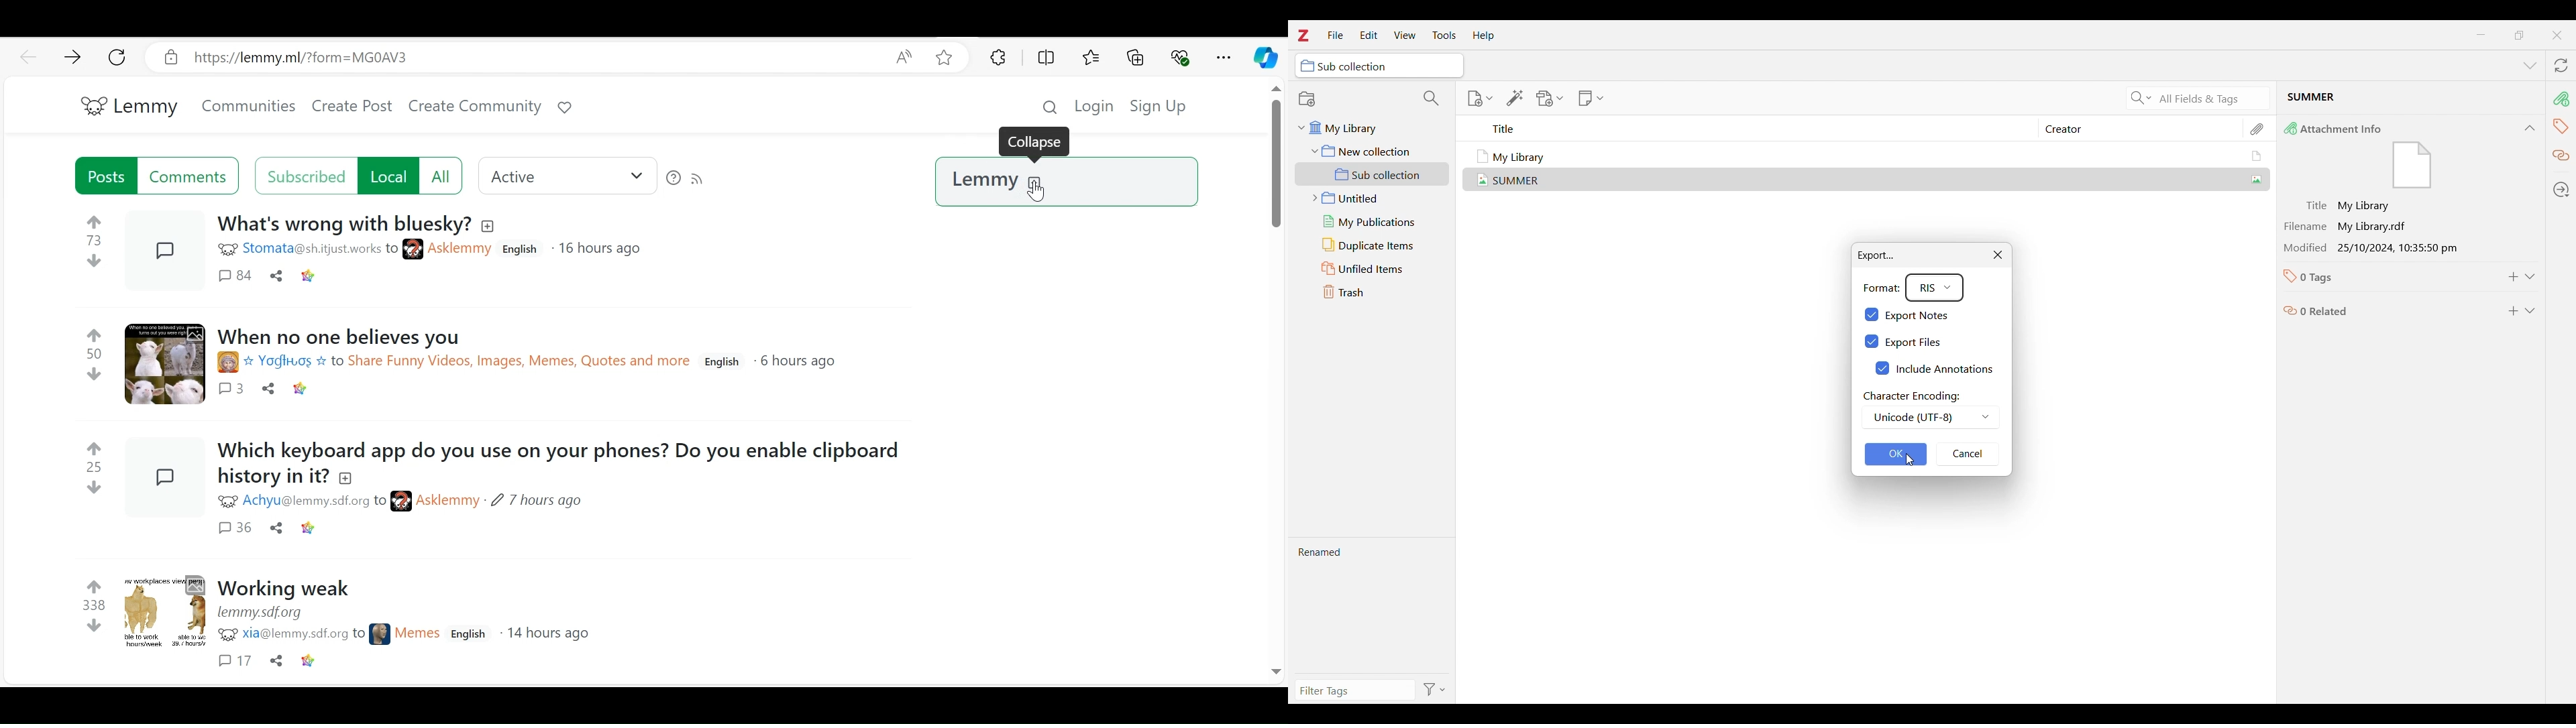  Describe the element at coordinates (2530, 66) in the screenshot. I see `List all tabs` at that location.